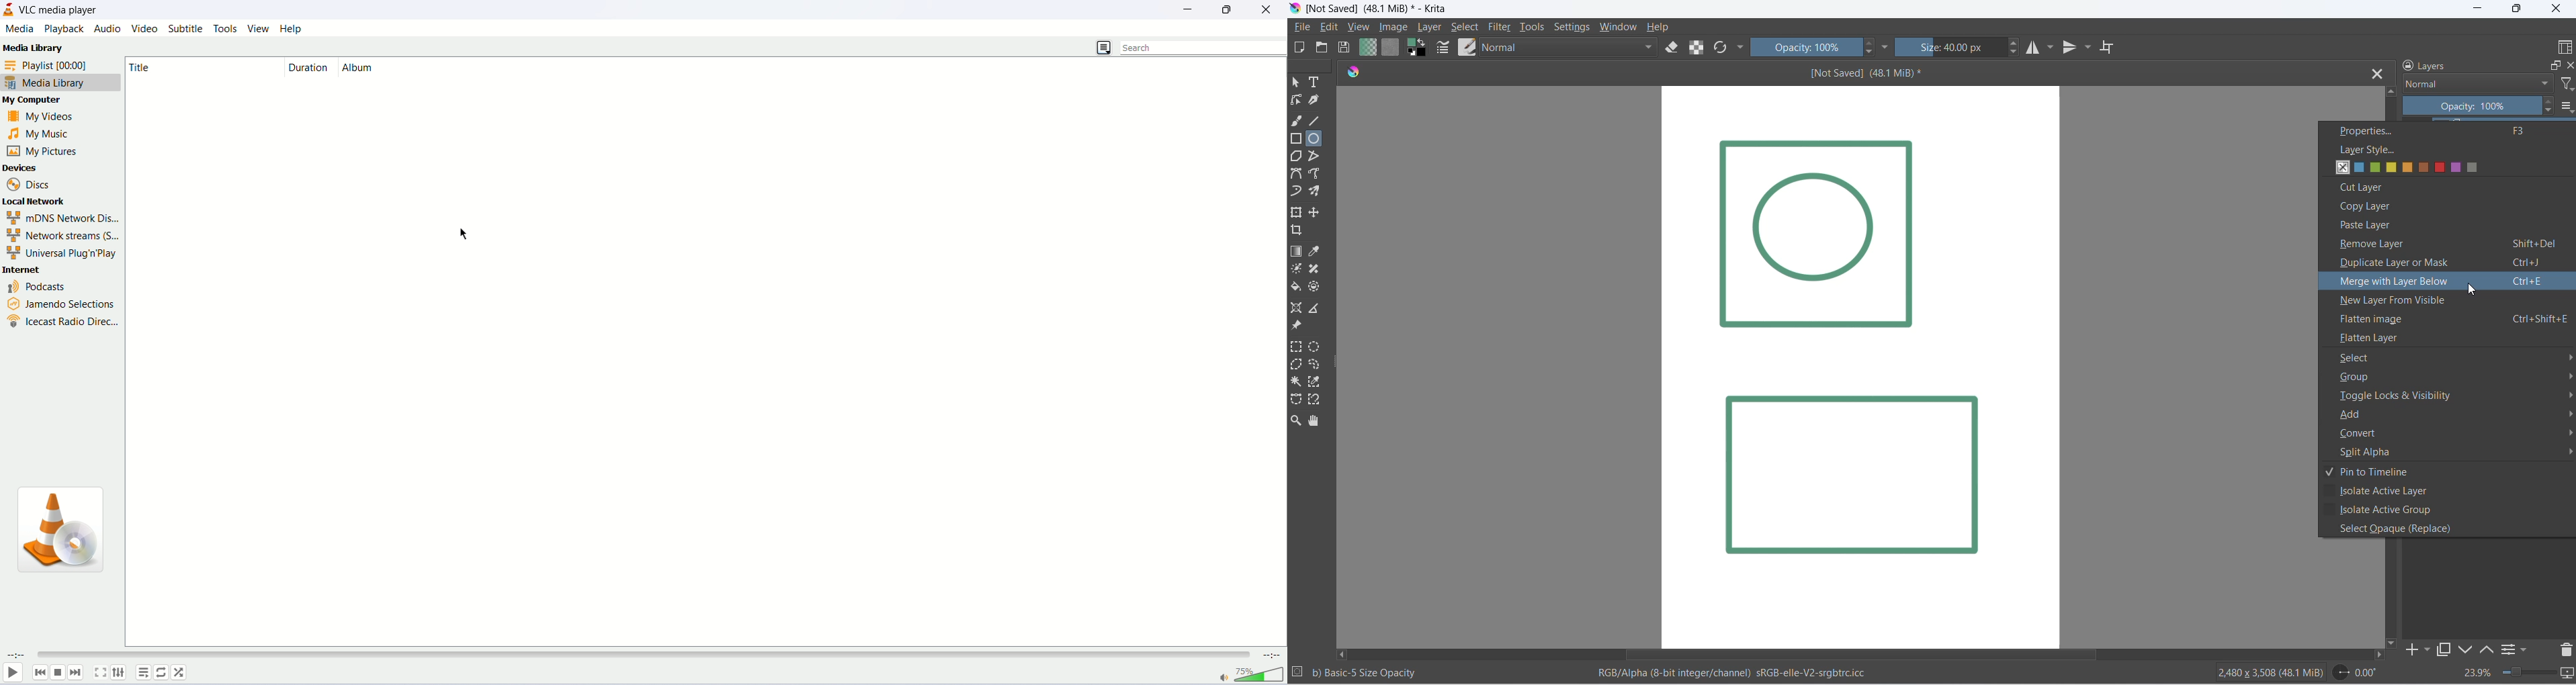 Image resolution: width=2576 pixels, height=700 pixels. Describe the element at coordinates (2041, 48) in the screenshot. I see `horizontal mirror tool` at that location.